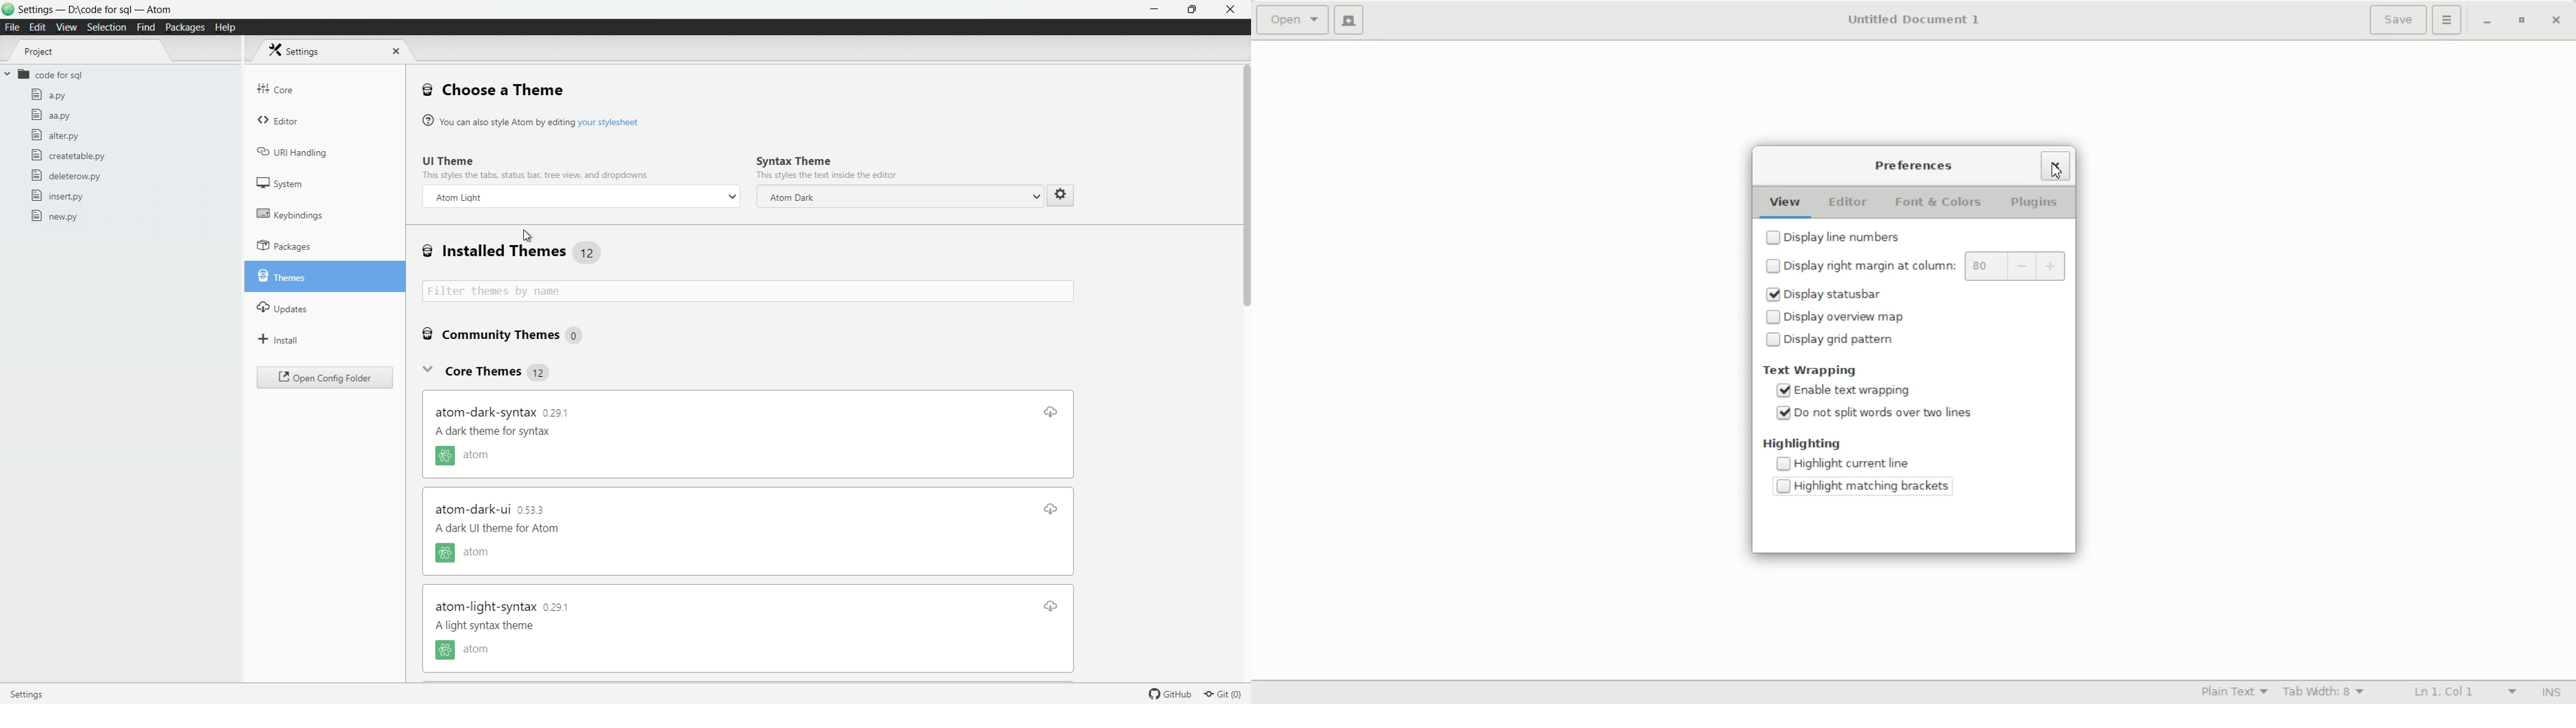 Image resolution: width=2576 pixels, height=728 pixels. I want to click on view menu, so click(67, 27).